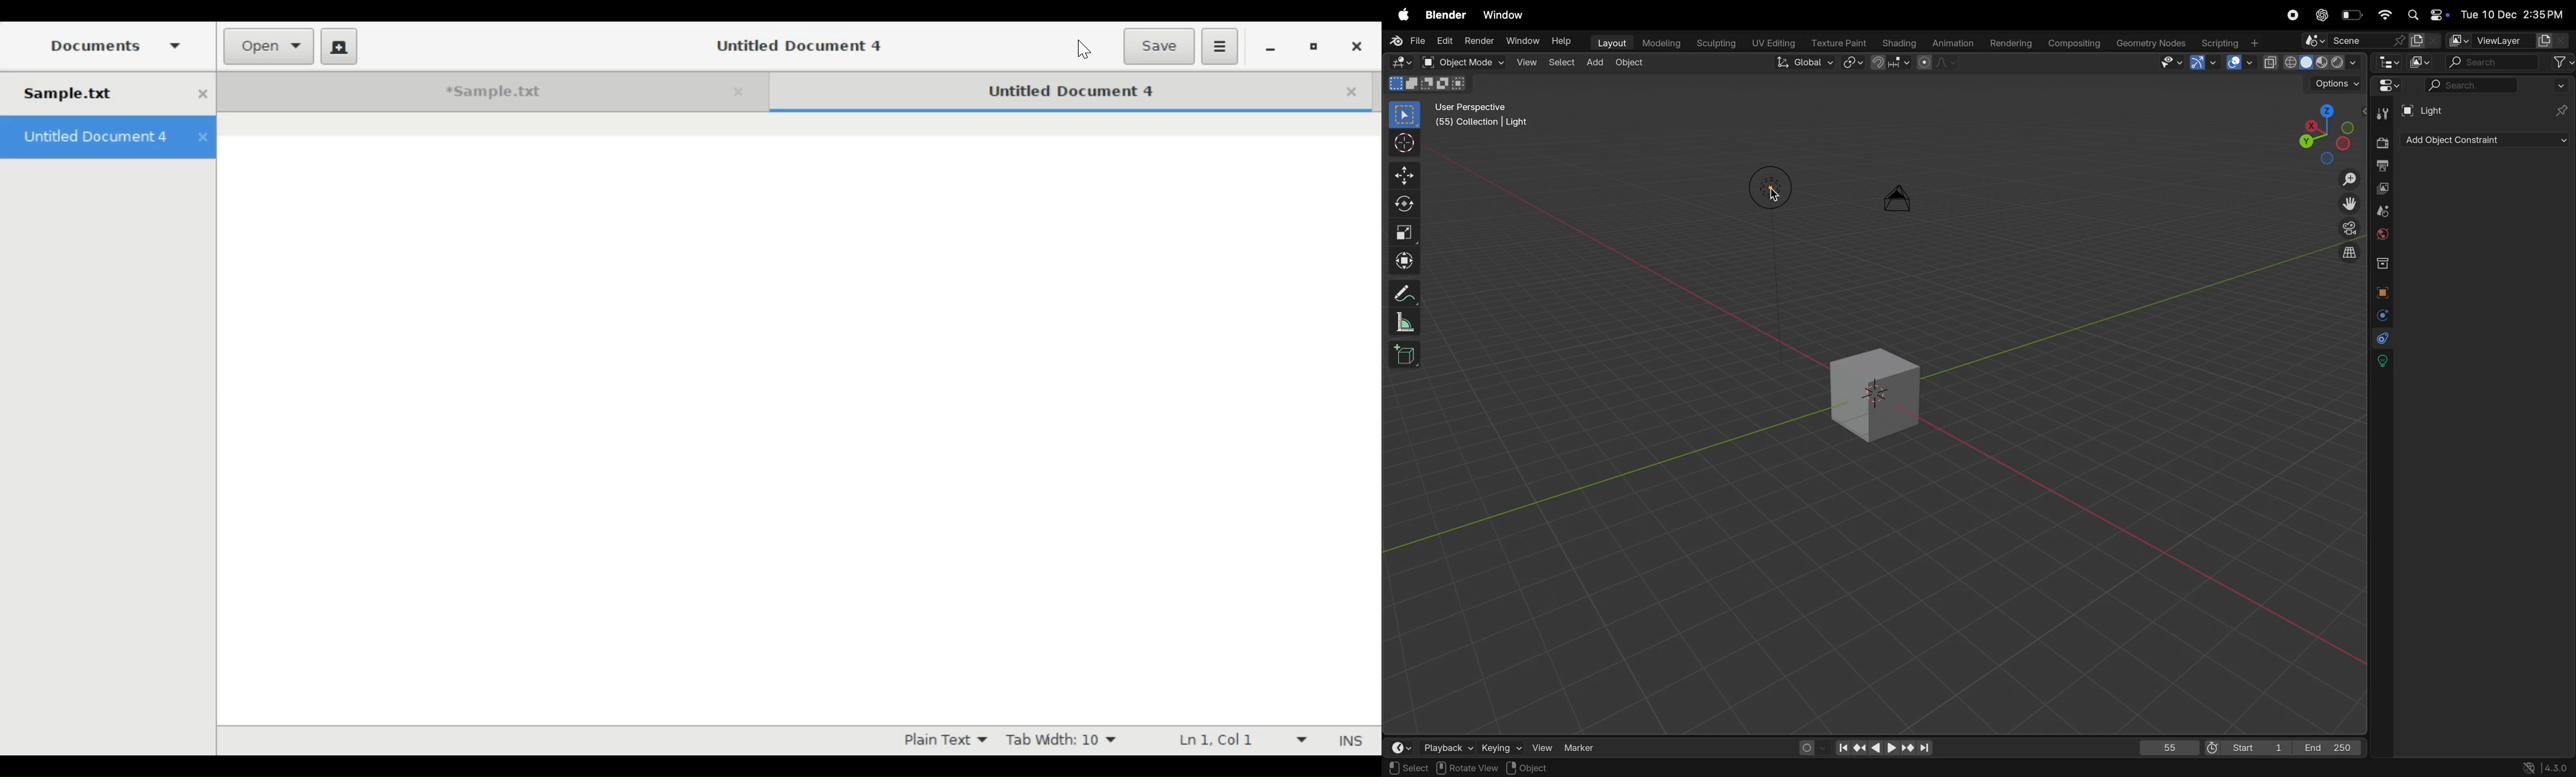 The image size is (2576, 784). I want to click on record, so click(2293, 15).